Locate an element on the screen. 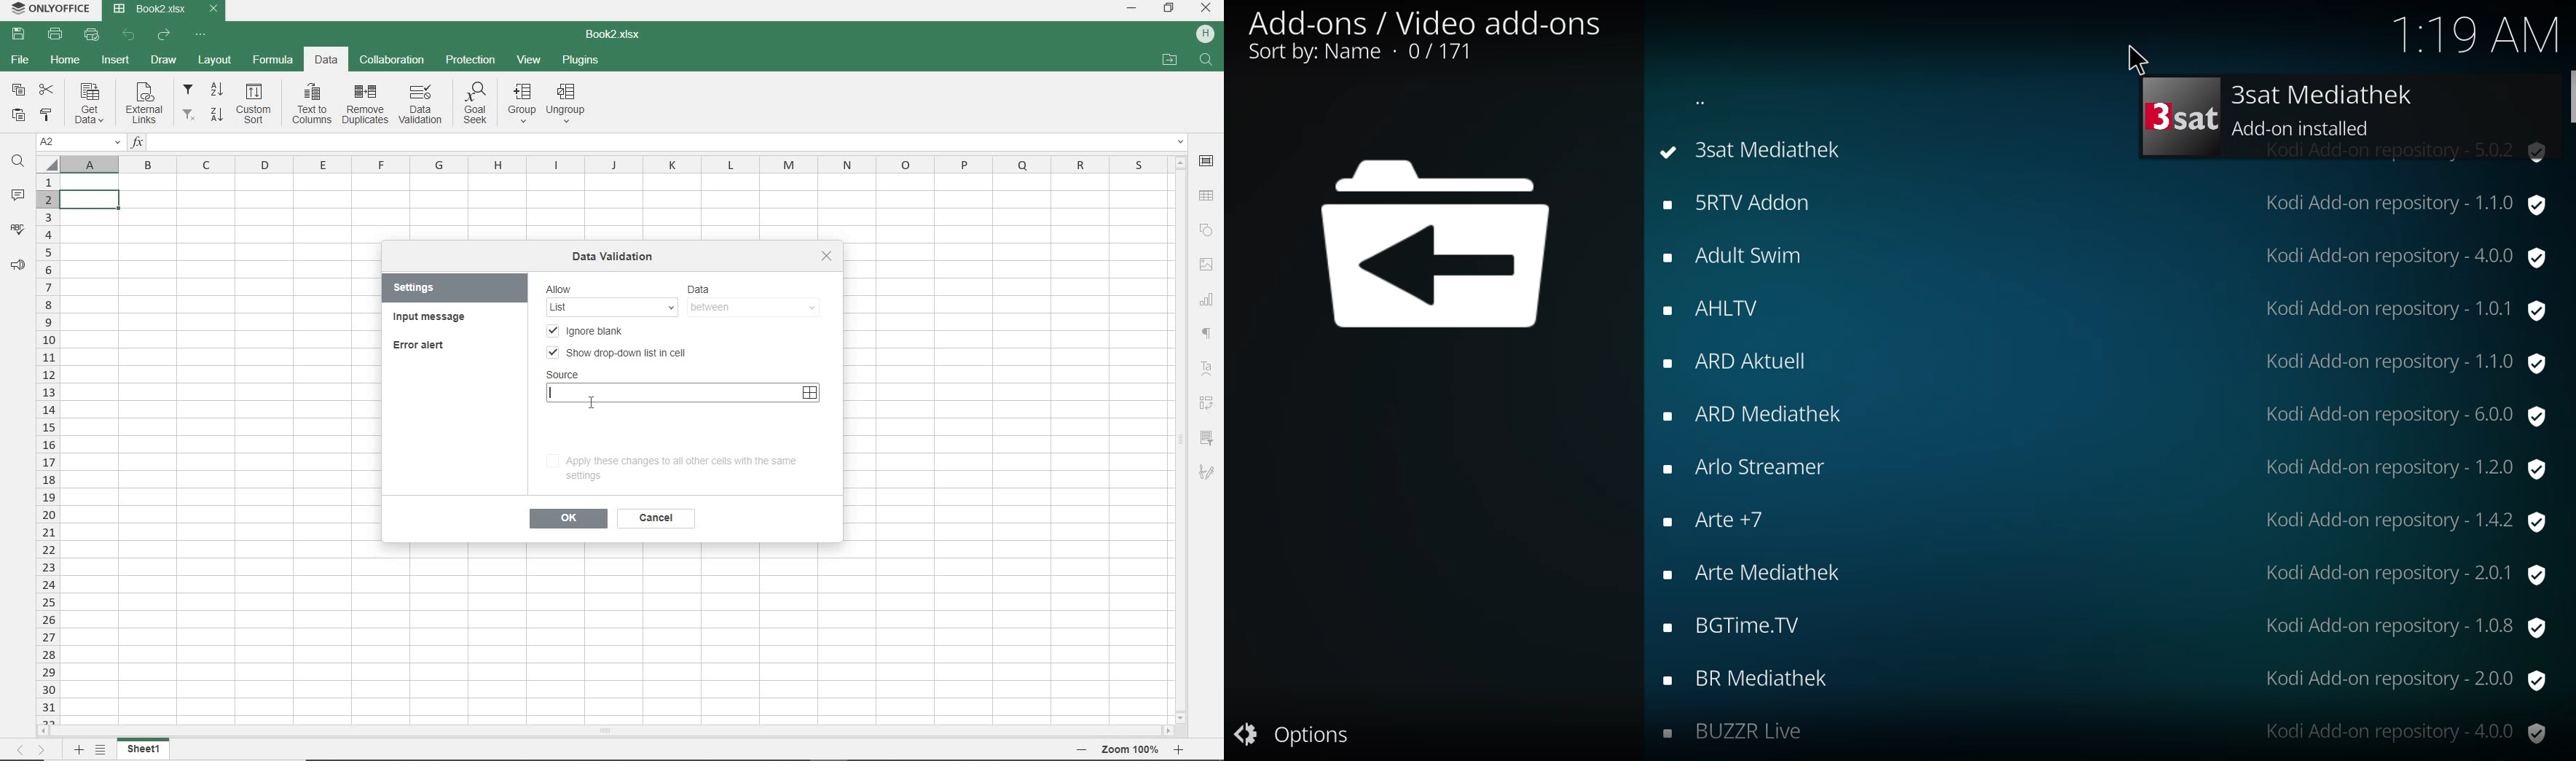  PASTE is located at coordinates (21, 115).